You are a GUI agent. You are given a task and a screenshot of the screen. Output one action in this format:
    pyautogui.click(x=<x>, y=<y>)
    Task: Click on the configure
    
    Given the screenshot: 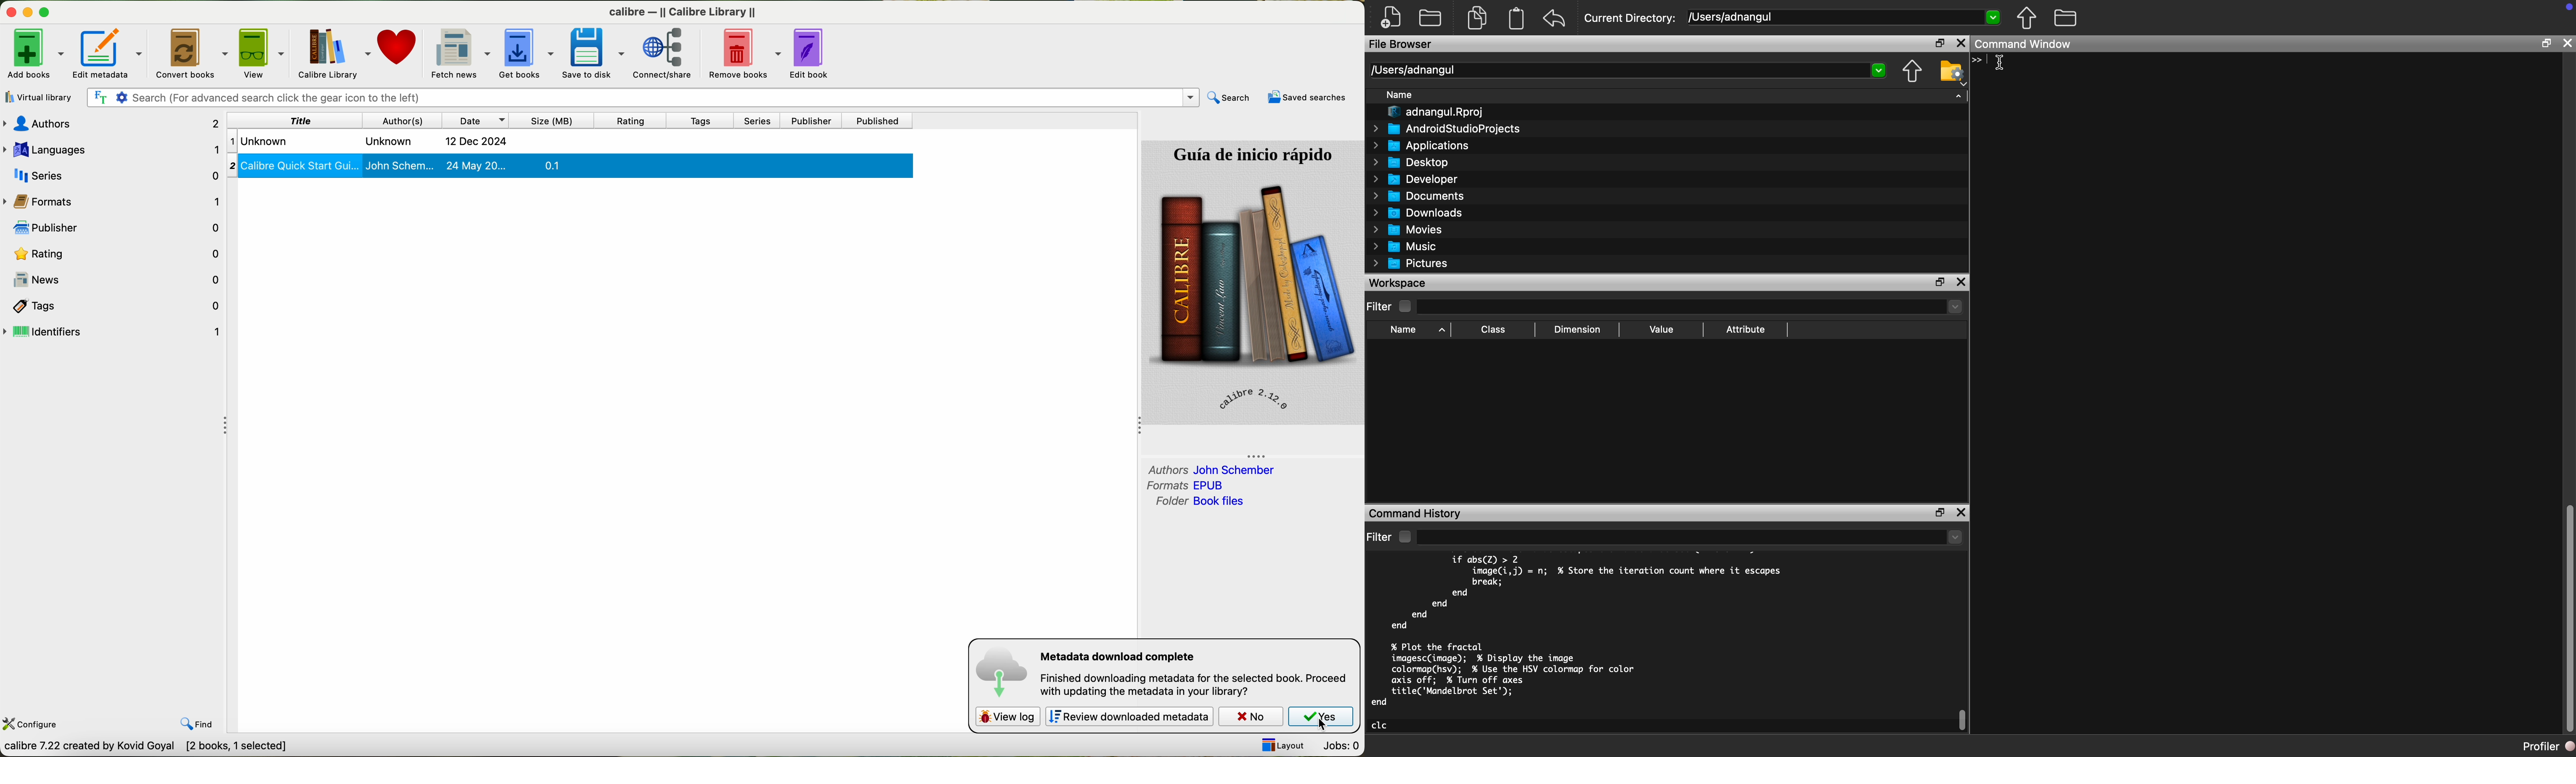 What is the action you would take?
    pyautogui.click(x=32, y=726)
    